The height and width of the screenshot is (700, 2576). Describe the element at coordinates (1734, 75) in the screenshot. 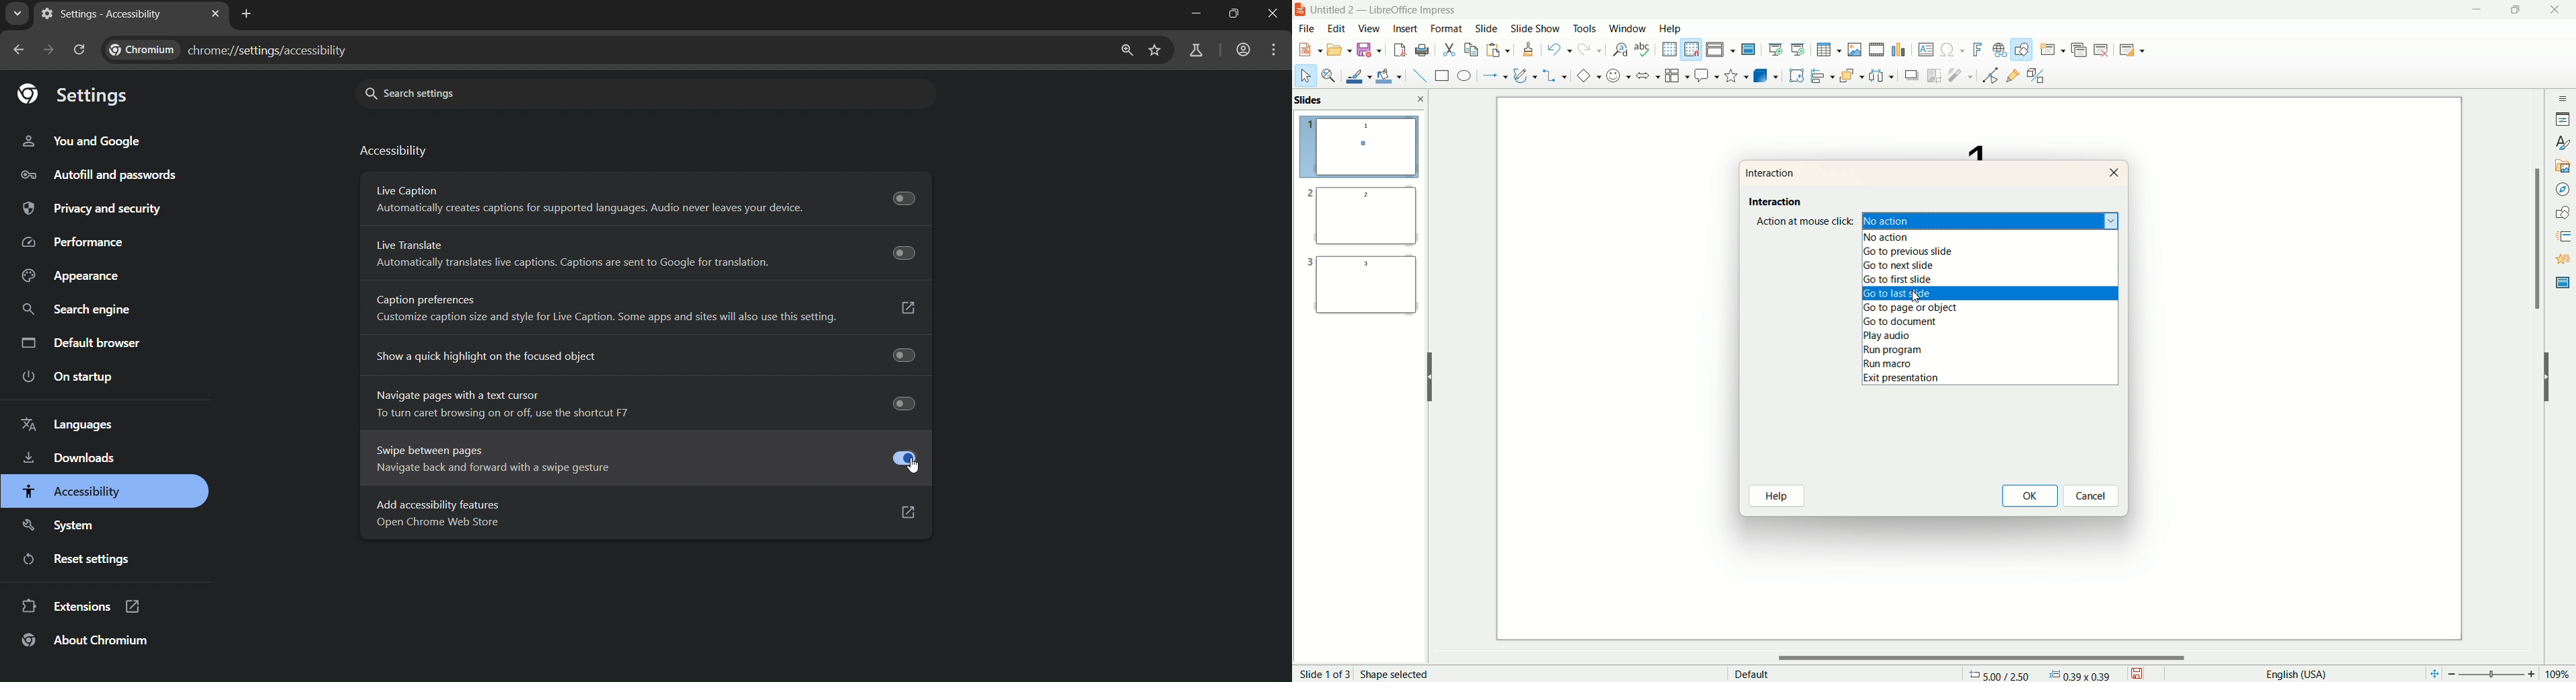

I see `stars and banners` at that location.